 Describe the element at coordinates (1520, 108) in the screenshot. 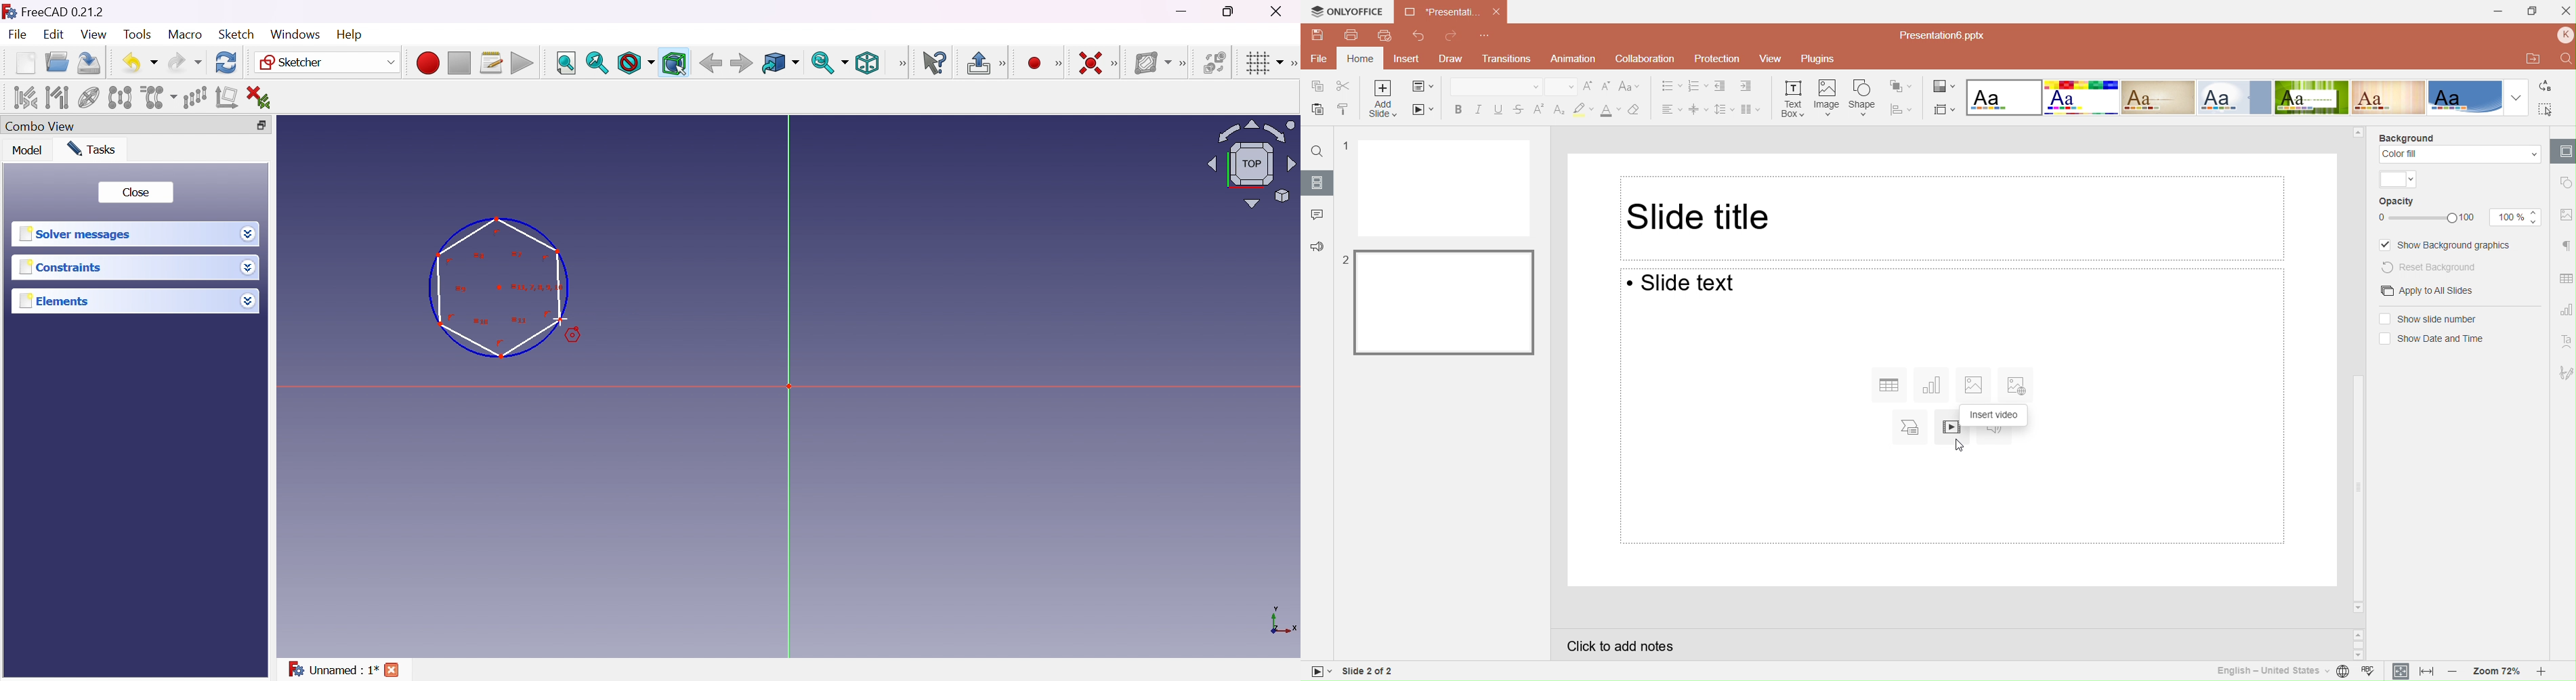

I see `Strikethrough` at that location.